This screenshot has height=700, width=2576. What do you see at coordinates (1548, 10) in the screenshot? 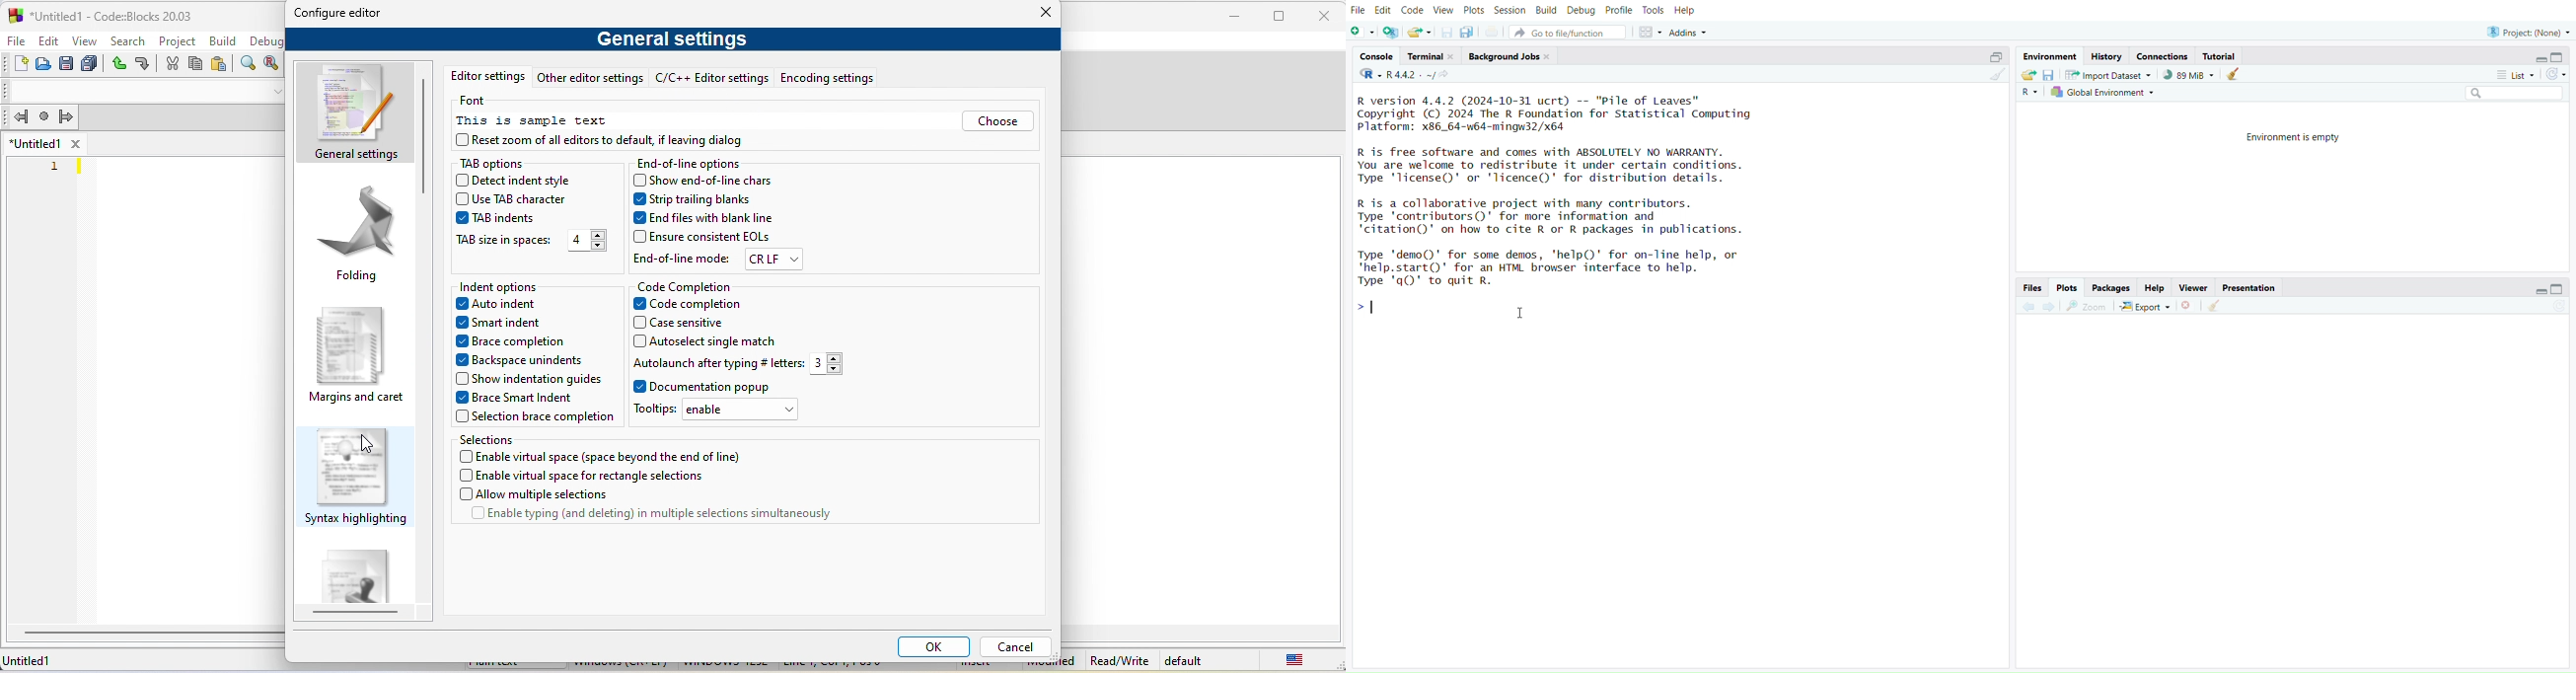
I see `Build` at bounding box center [1548, 10].